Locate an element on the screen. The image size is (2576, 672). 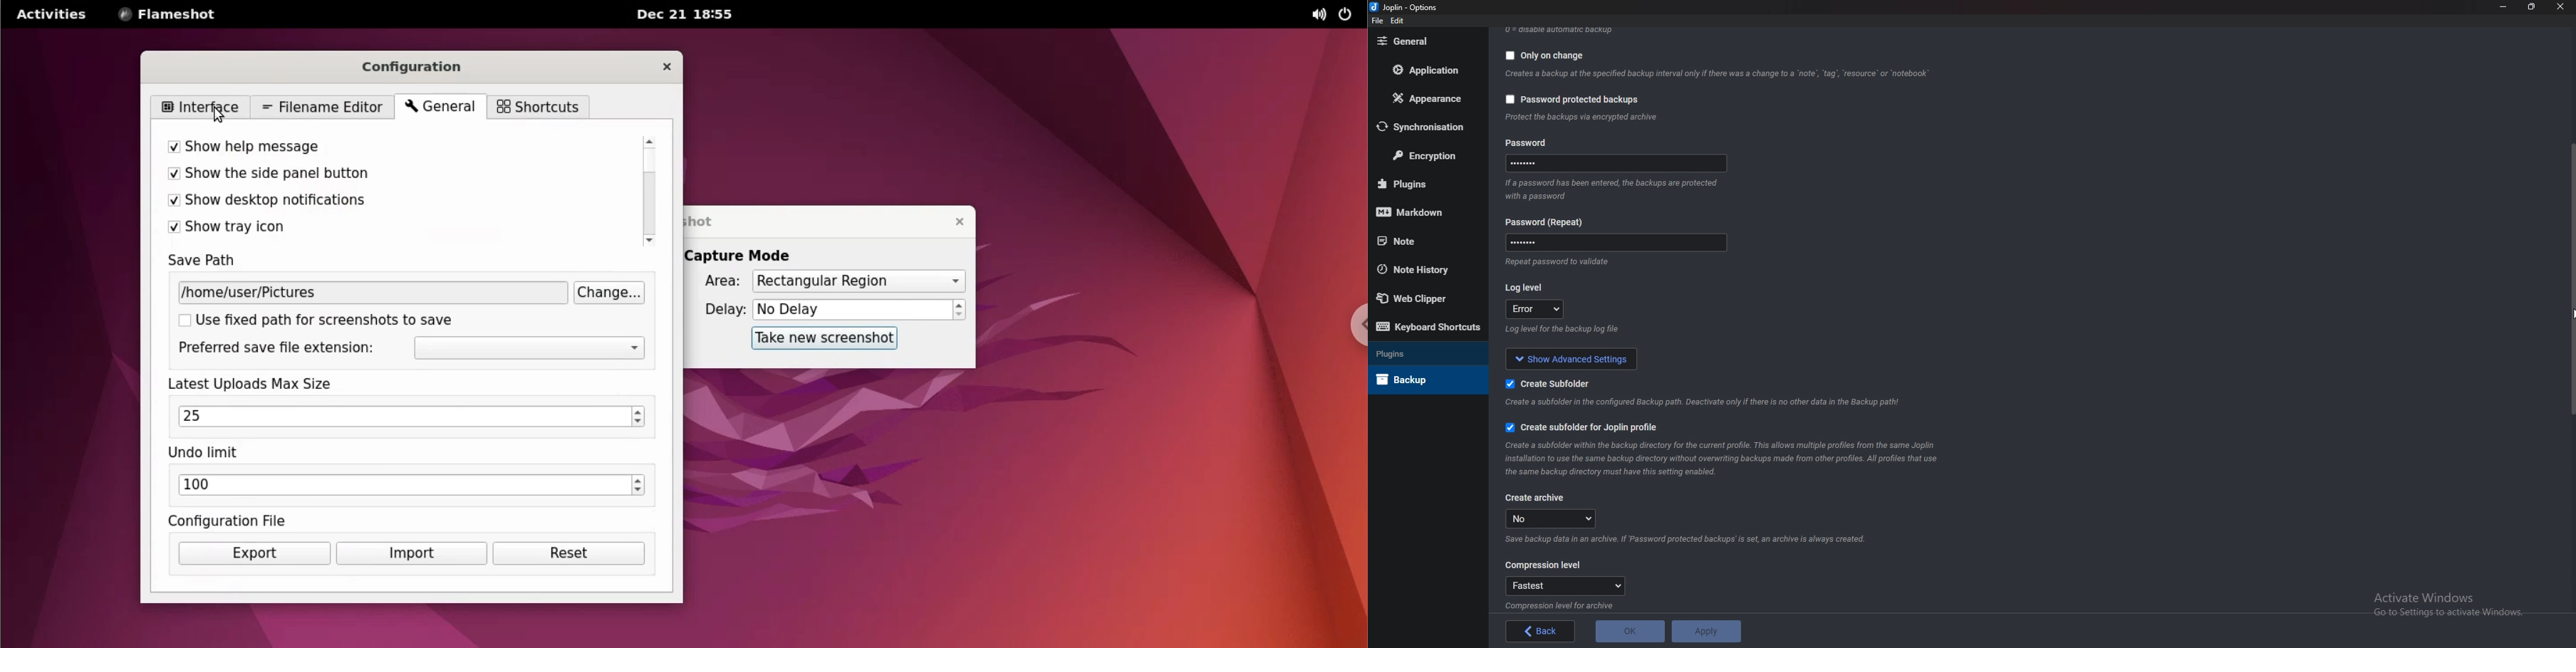
increment or decrement undo limit is located at coordinates (642, 486).